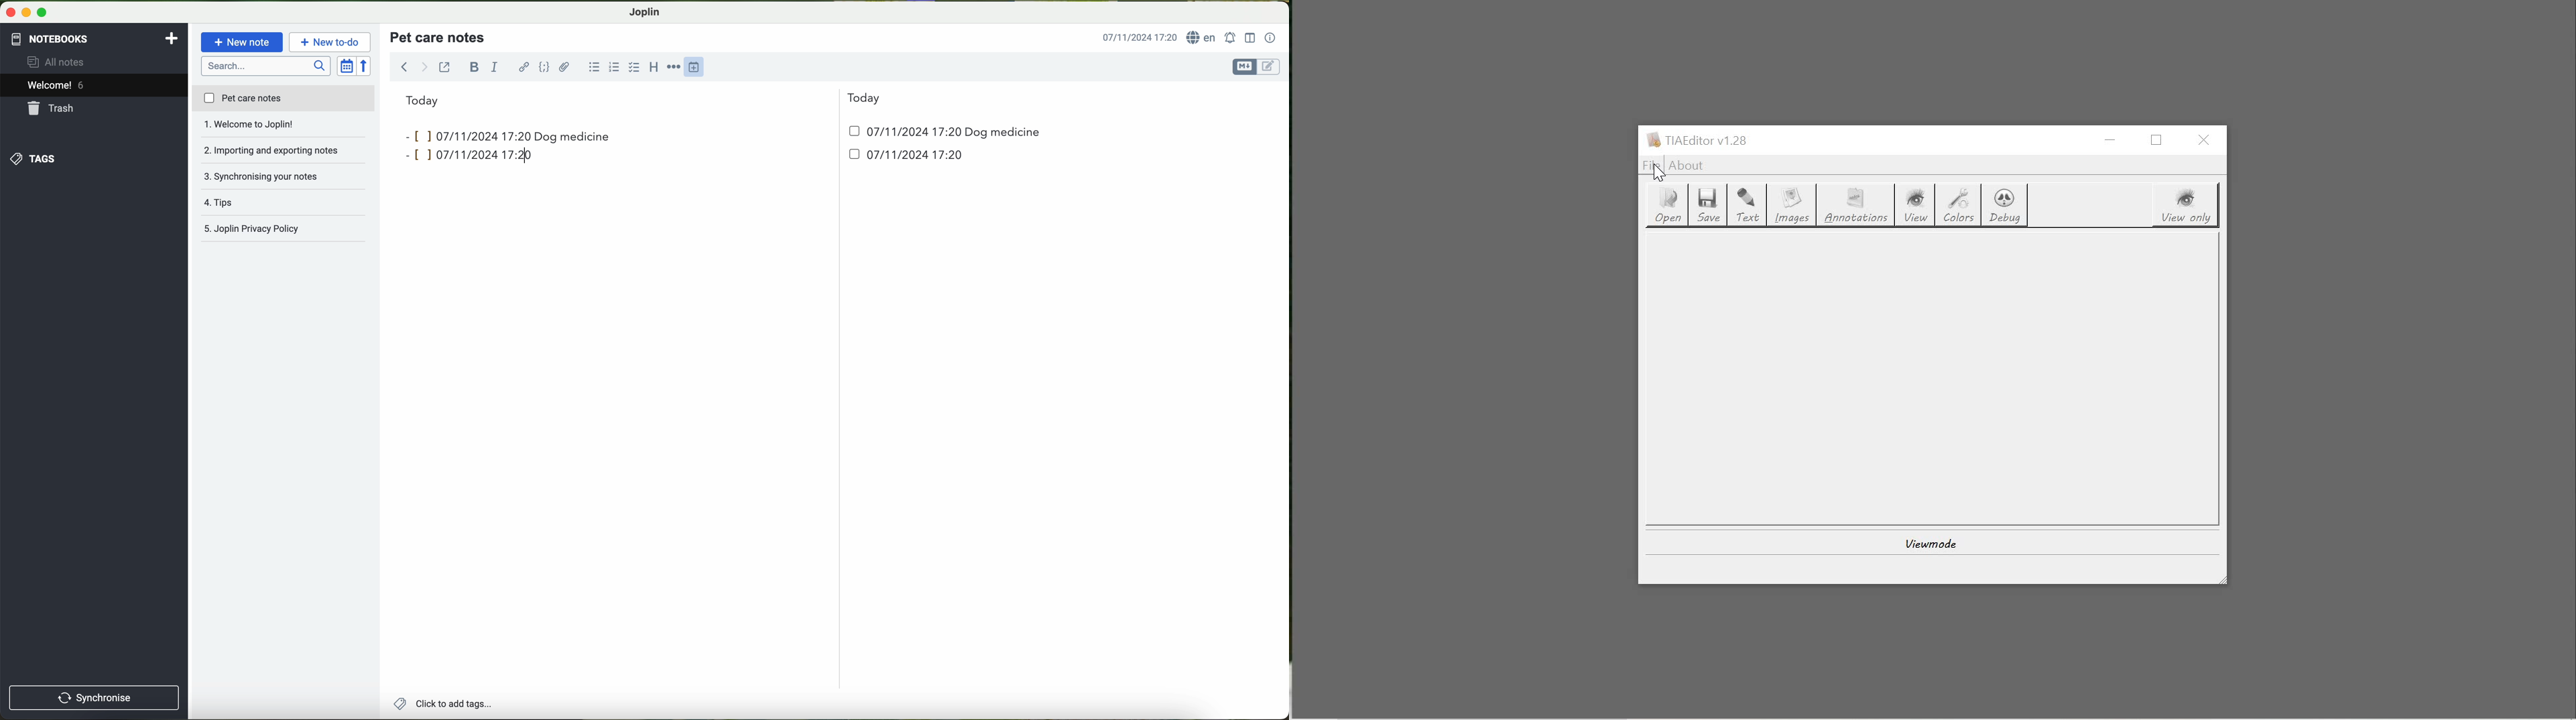 This screenshot has width=2576, height=728. Describe the element at coordinates (347, 67) in the screenshot. I see `toggle sort order field` at that location.